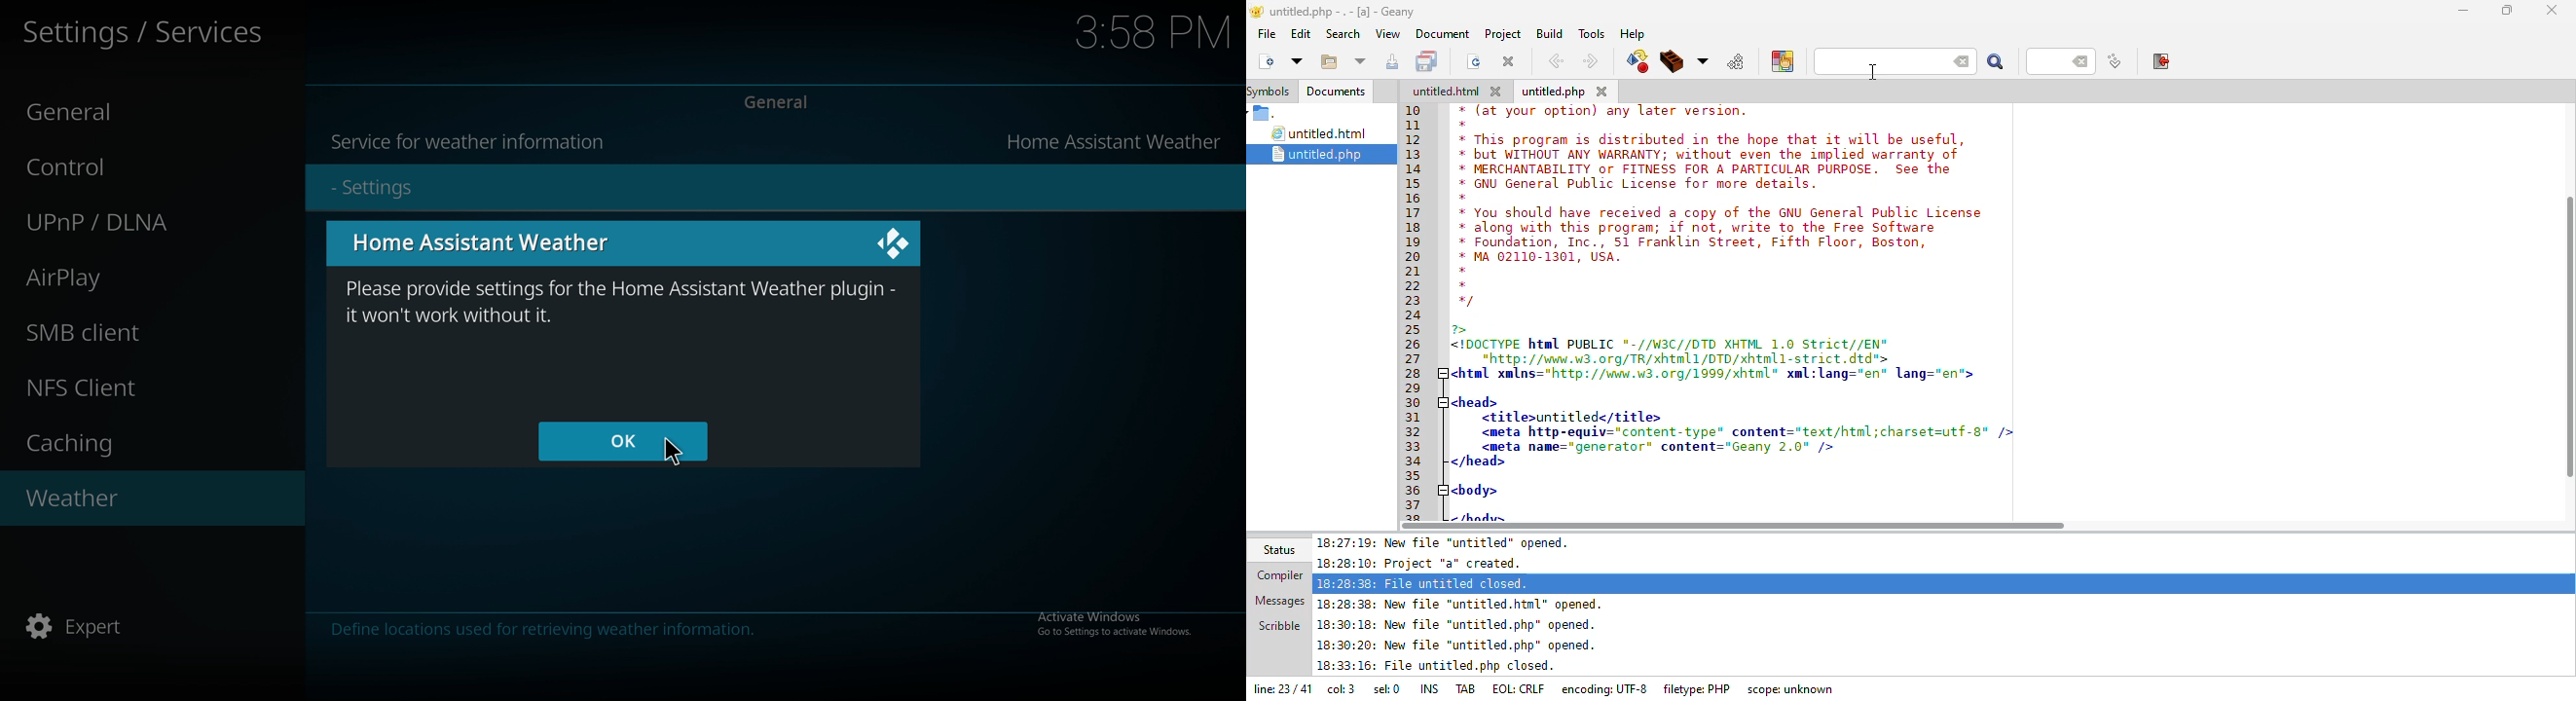 The width and height of the screenshot is (2576, 728). Describe the element at coordinates (617, 629) in the screenshot. I see `info` at that location.